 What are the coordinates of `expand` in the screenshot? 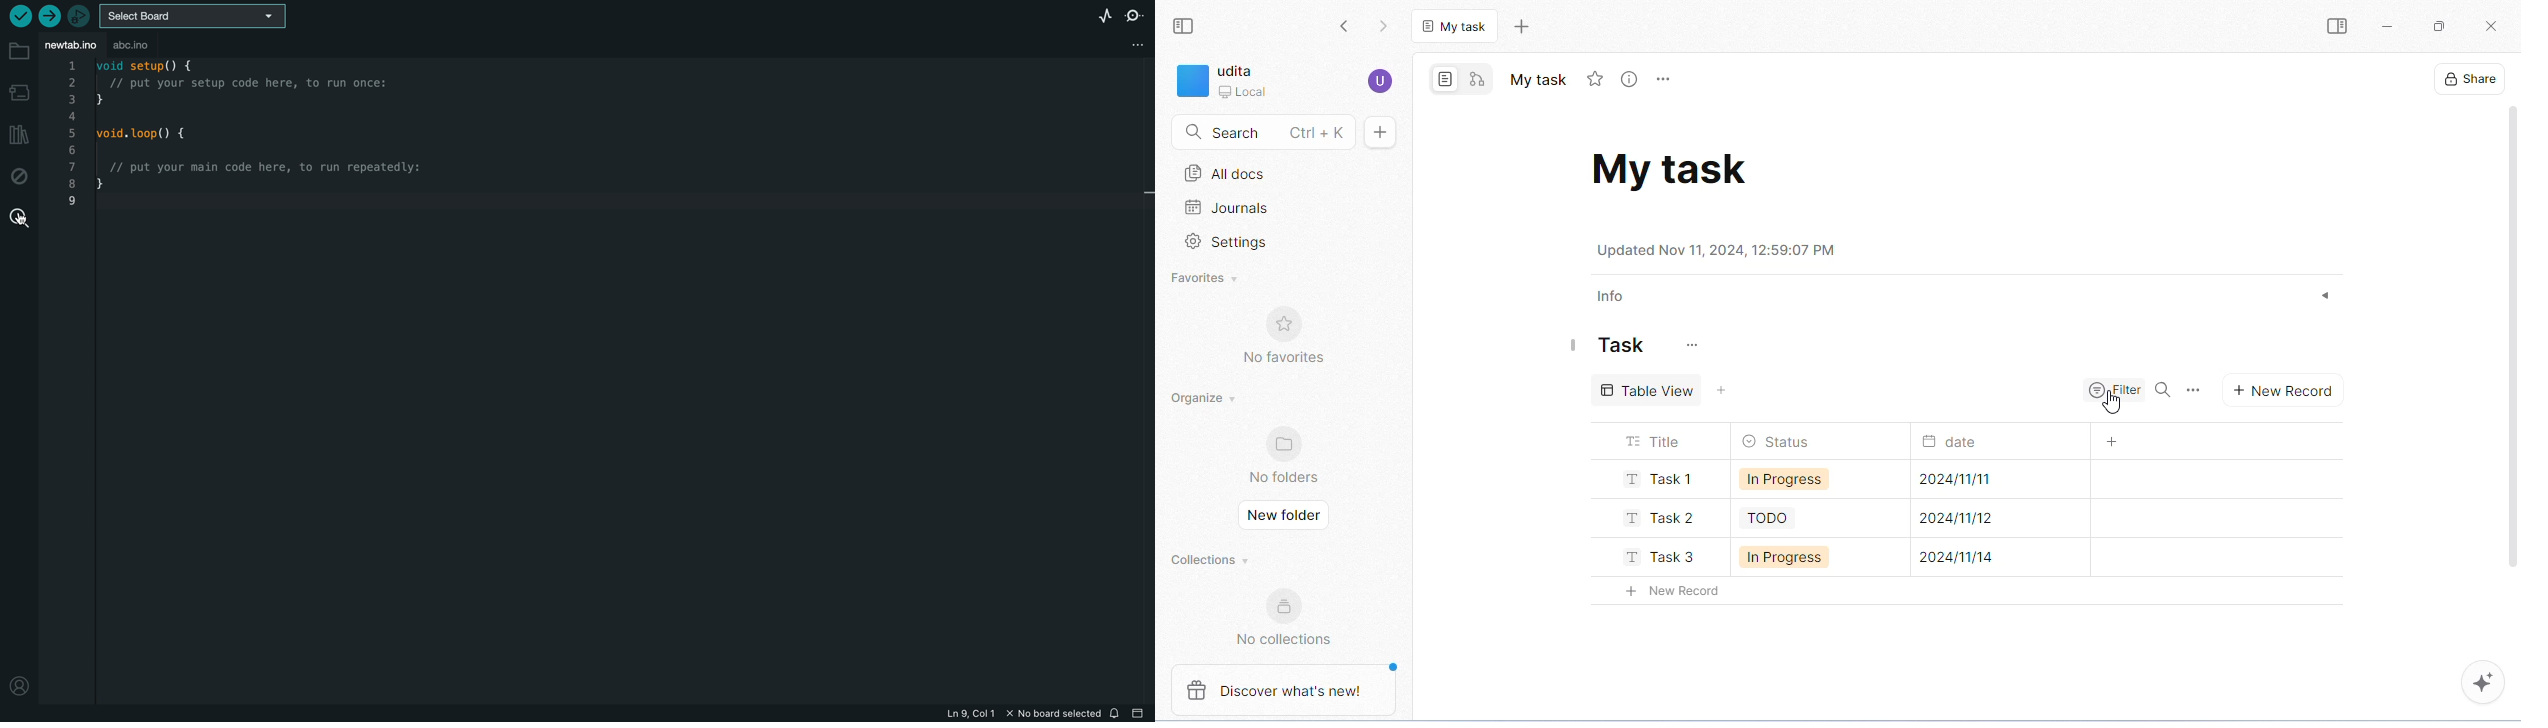 It's located at (2322, 297).